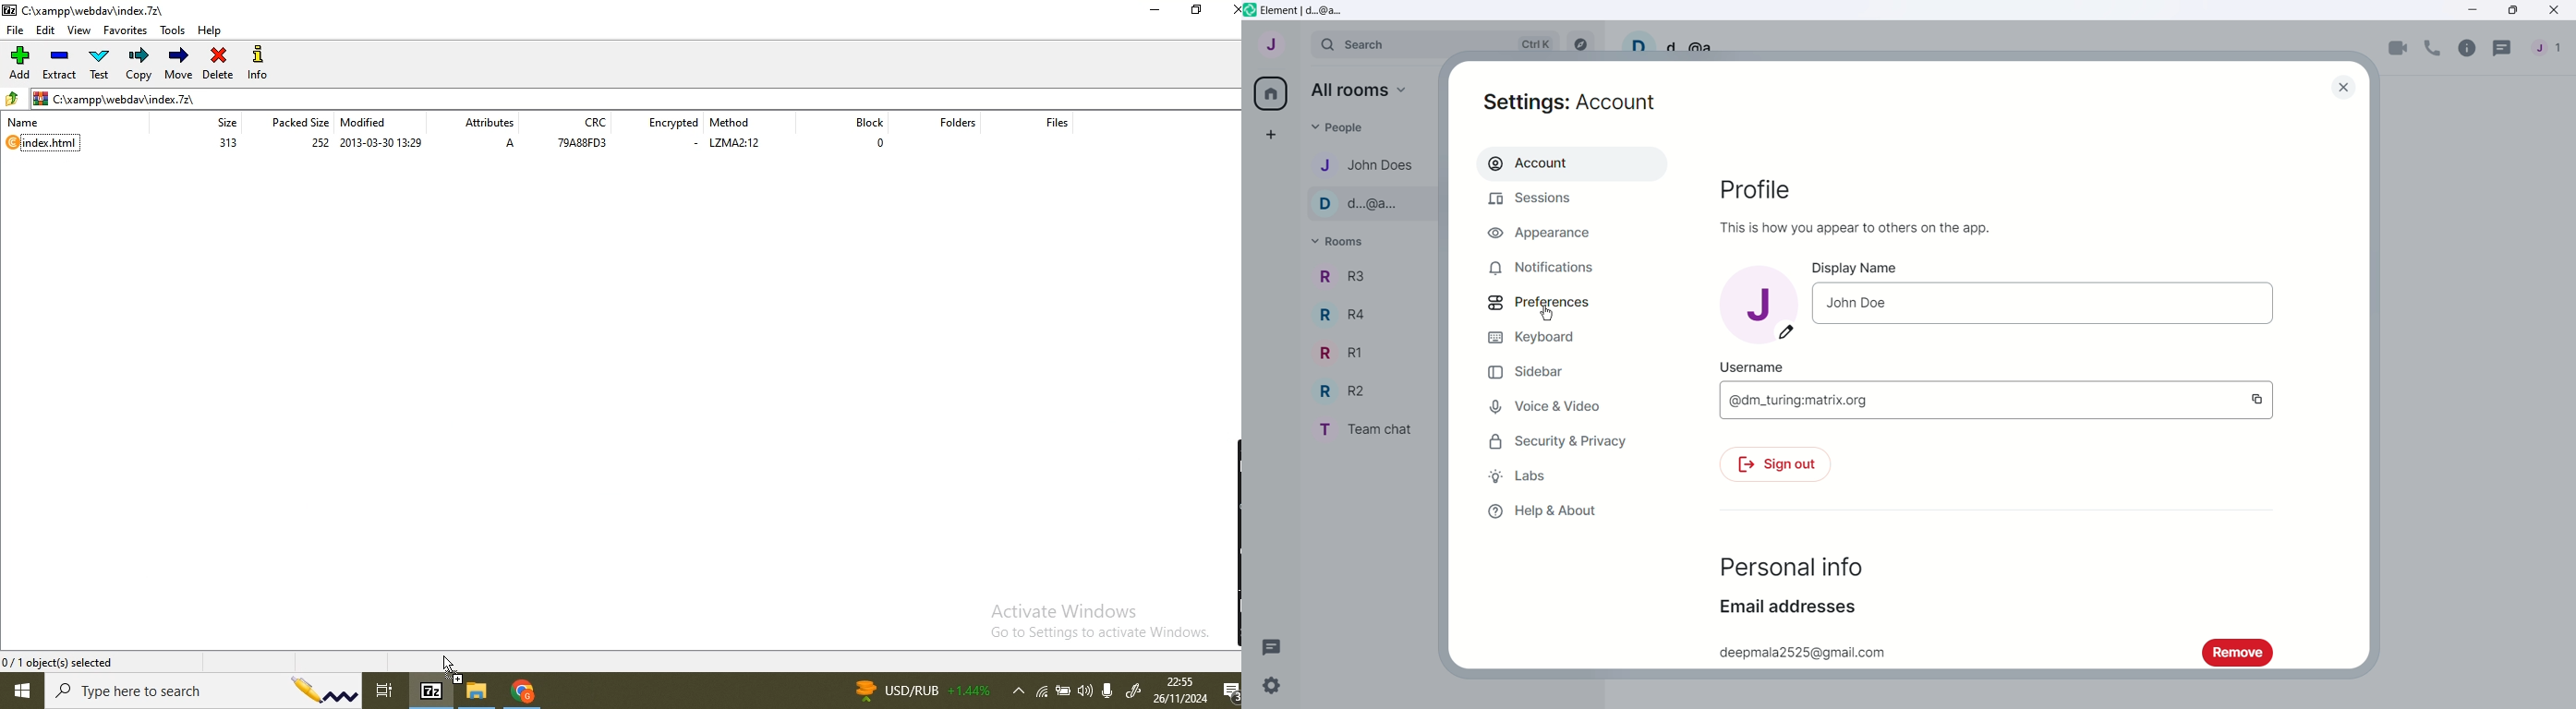 This screenshot has width=2576, height=728. I want to click on @dm_turing:matrix.org, so click(1798, 400).